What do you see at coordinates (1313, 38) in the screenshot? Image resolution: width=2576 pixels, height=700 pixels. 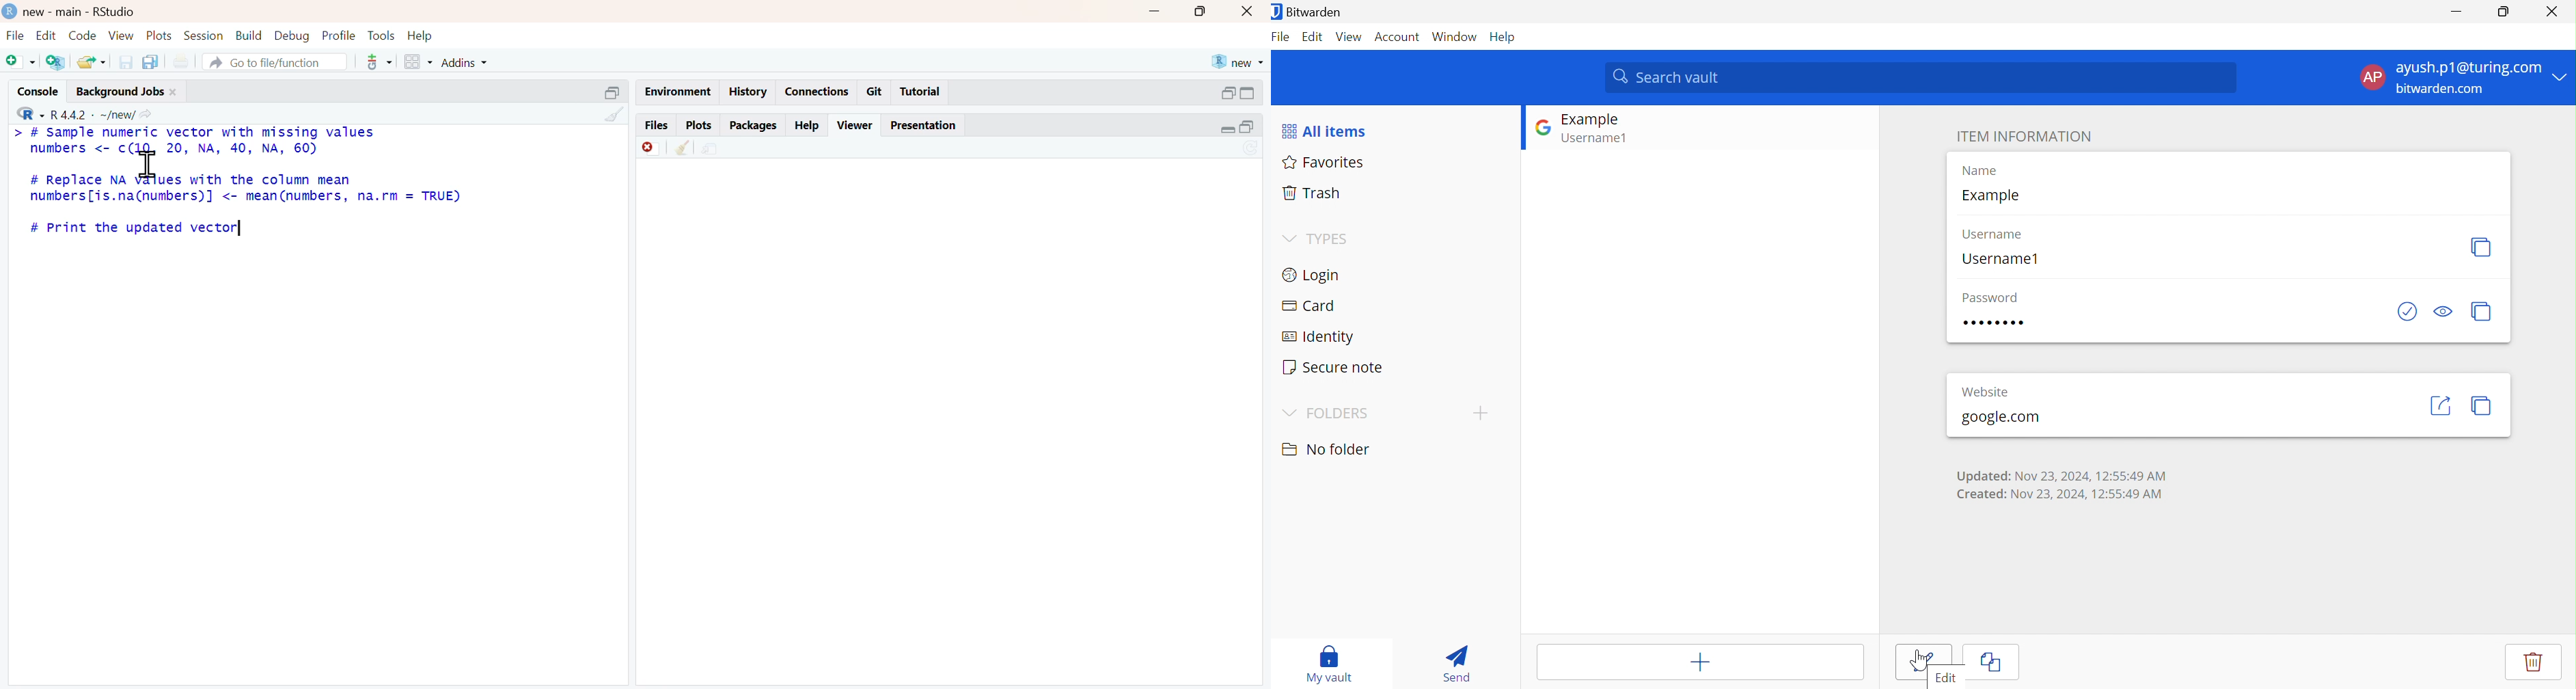 I see `Edit` at bounding box center [1313, 38].